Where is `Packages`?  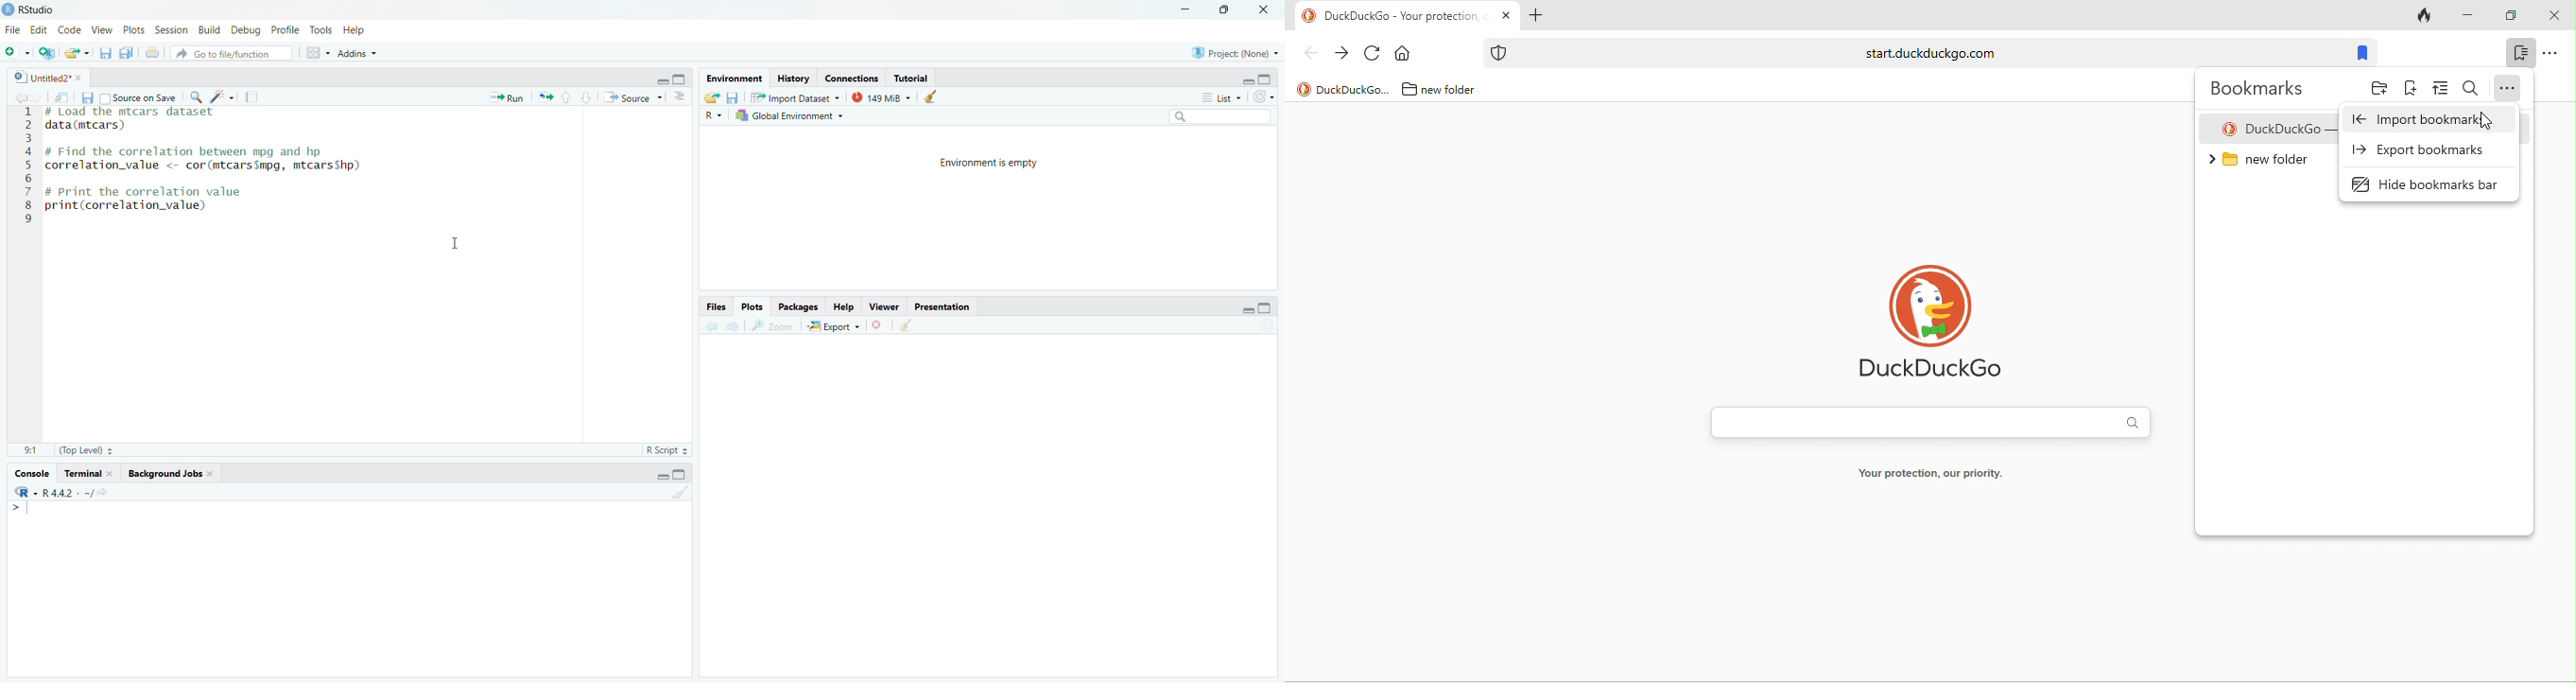 Packages is located at coordinates (801, 305).